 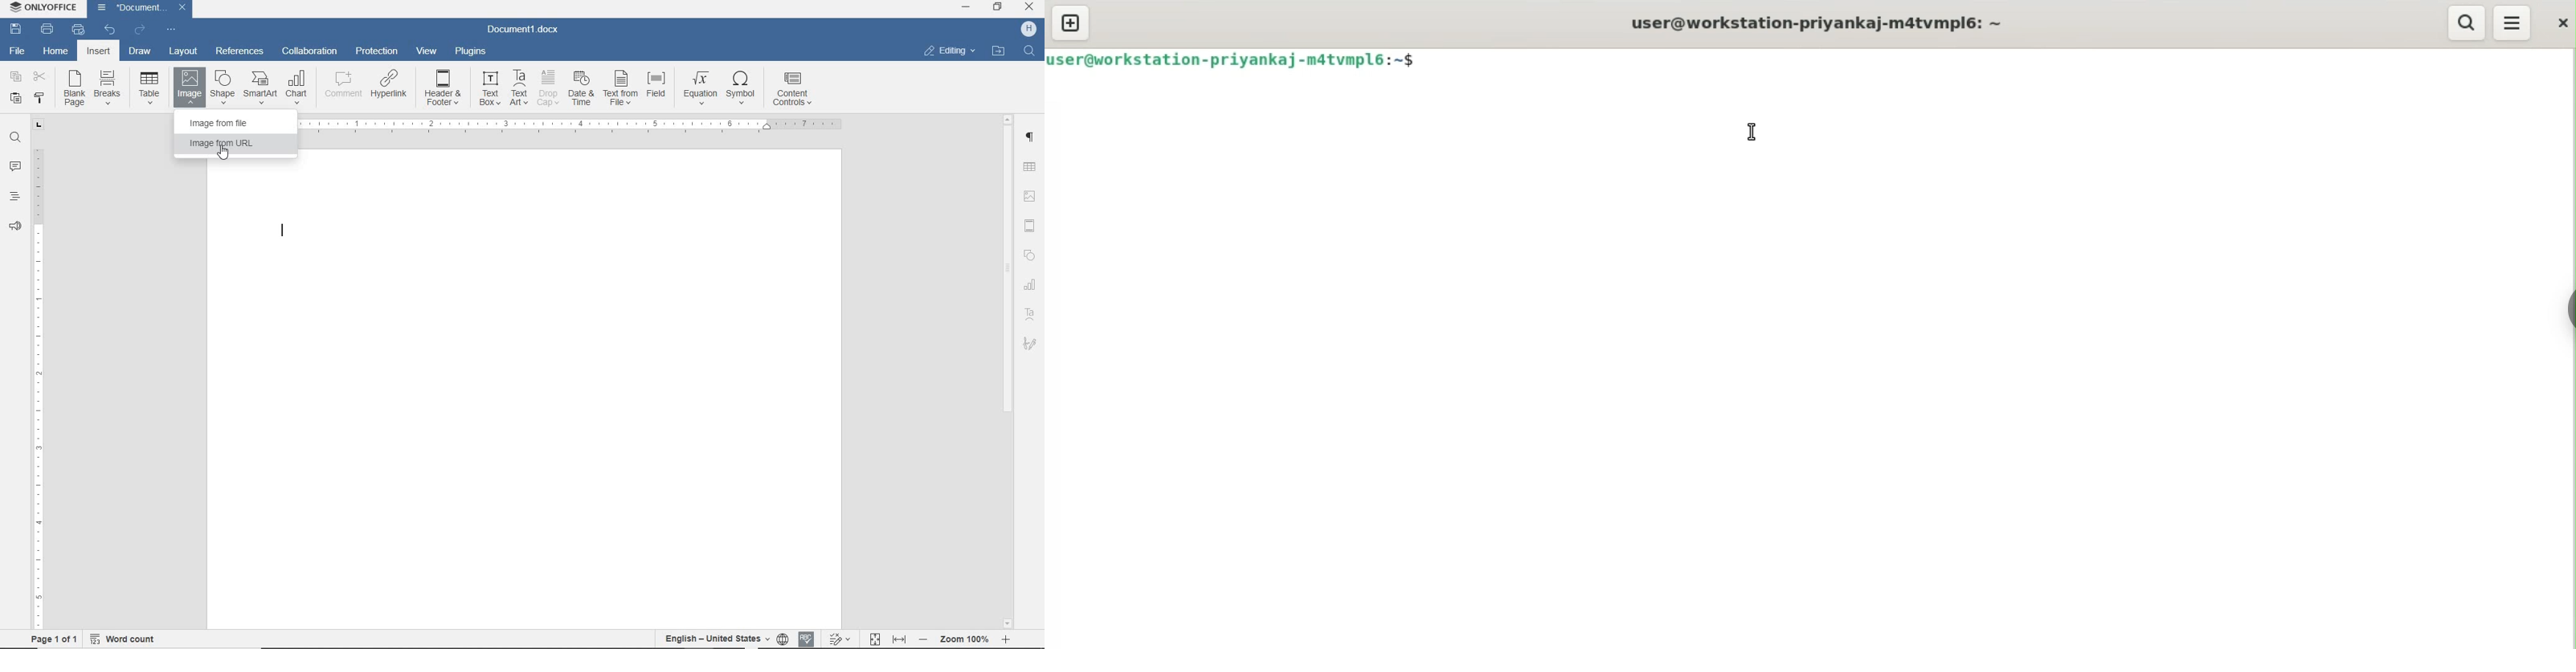 I want to click on track changes, so click(x=843, y=640).